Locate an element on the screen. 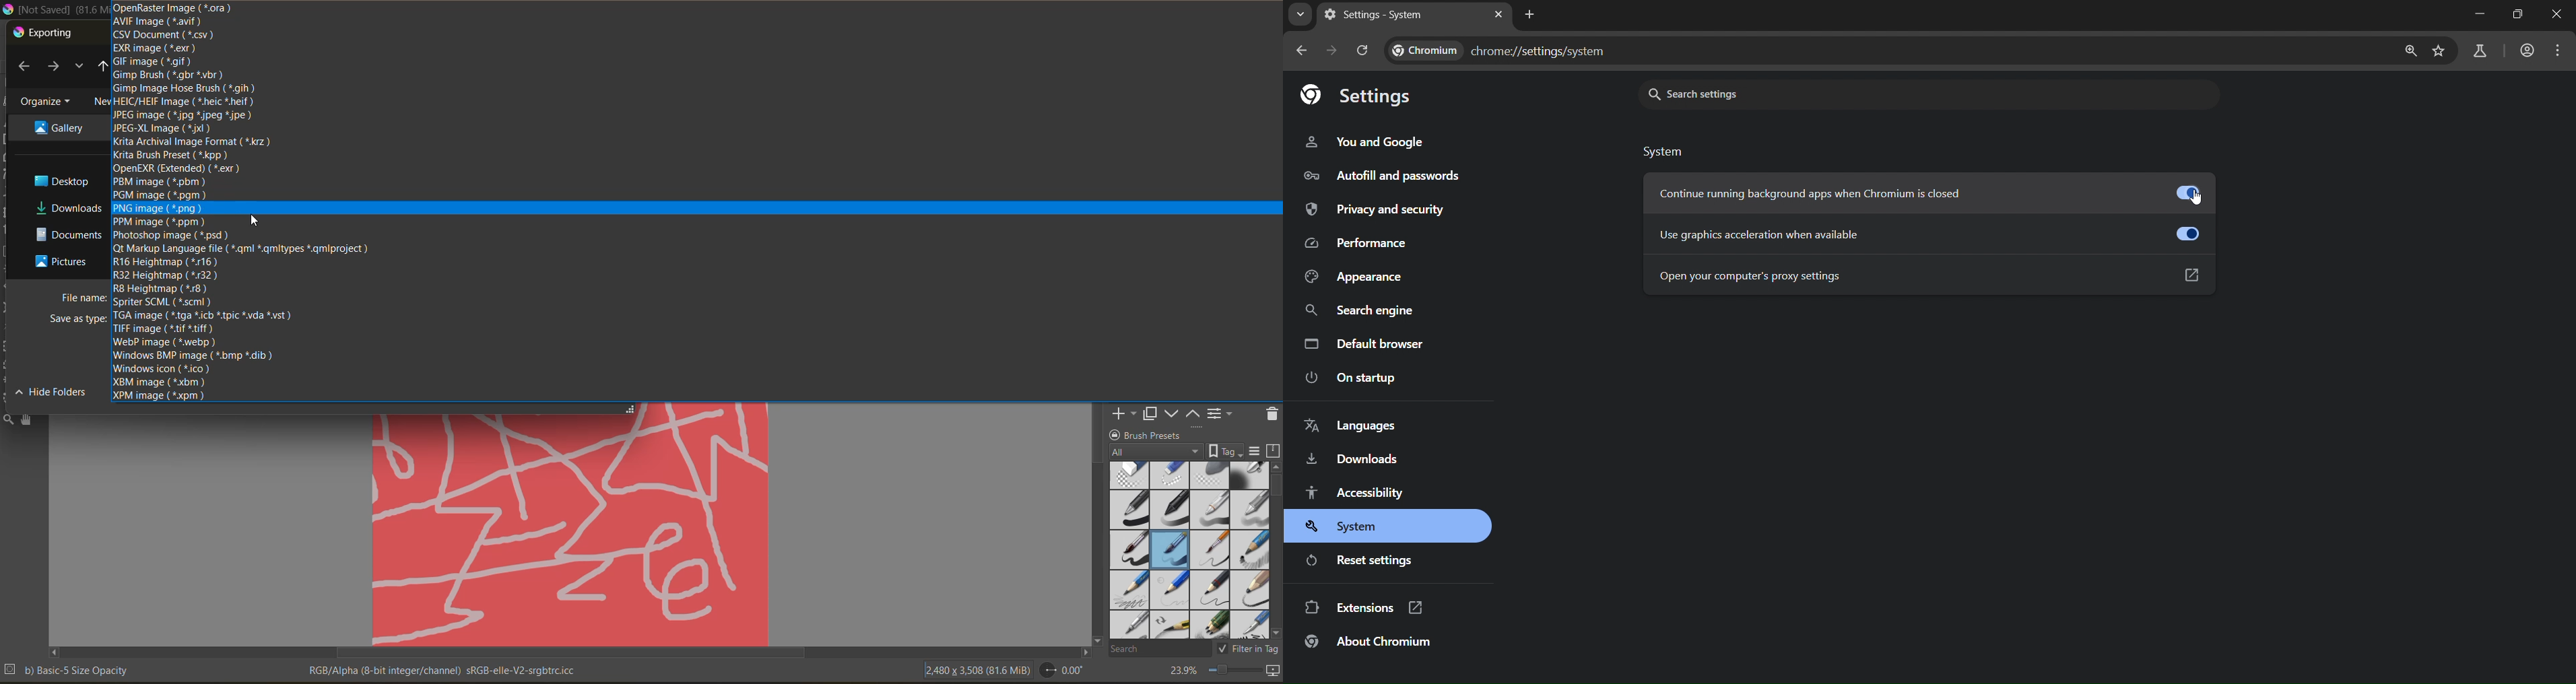 This screenshot has height=700, width=2576. photoshop image is located at coordinates (172, 235).